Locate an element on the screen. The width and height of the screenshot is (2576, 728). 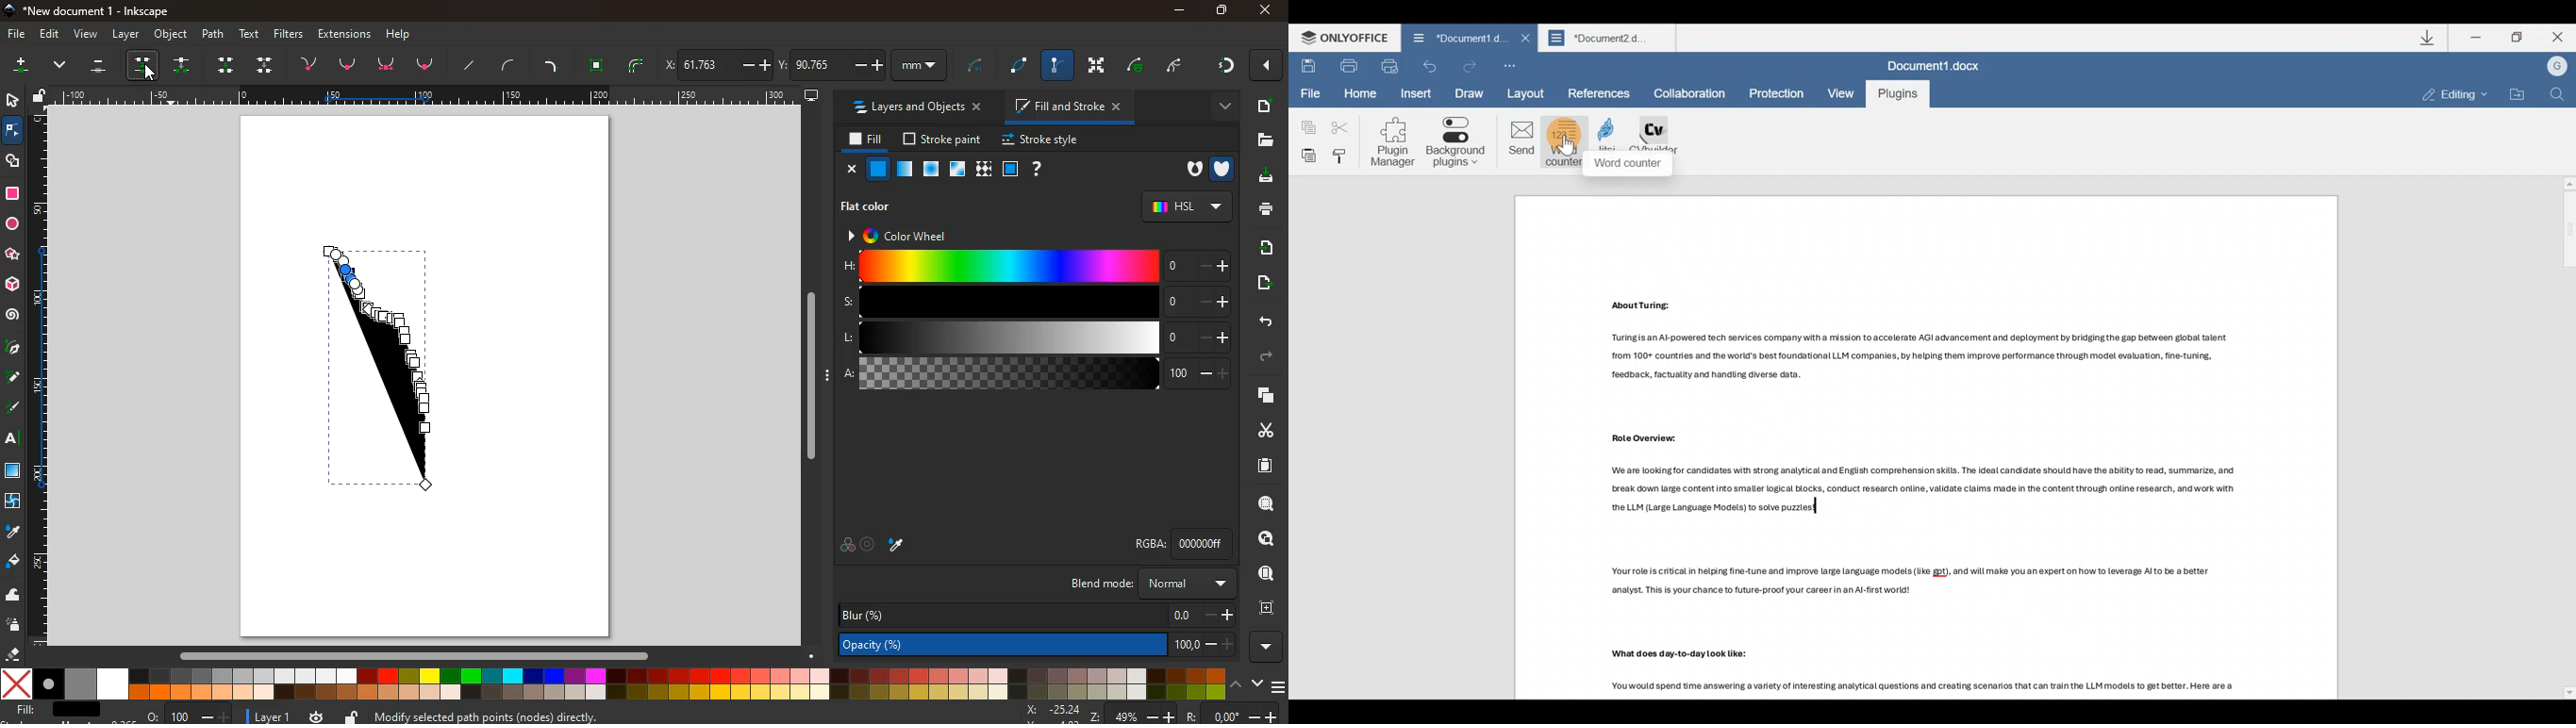
copy is located at coordinates (1262, 396).